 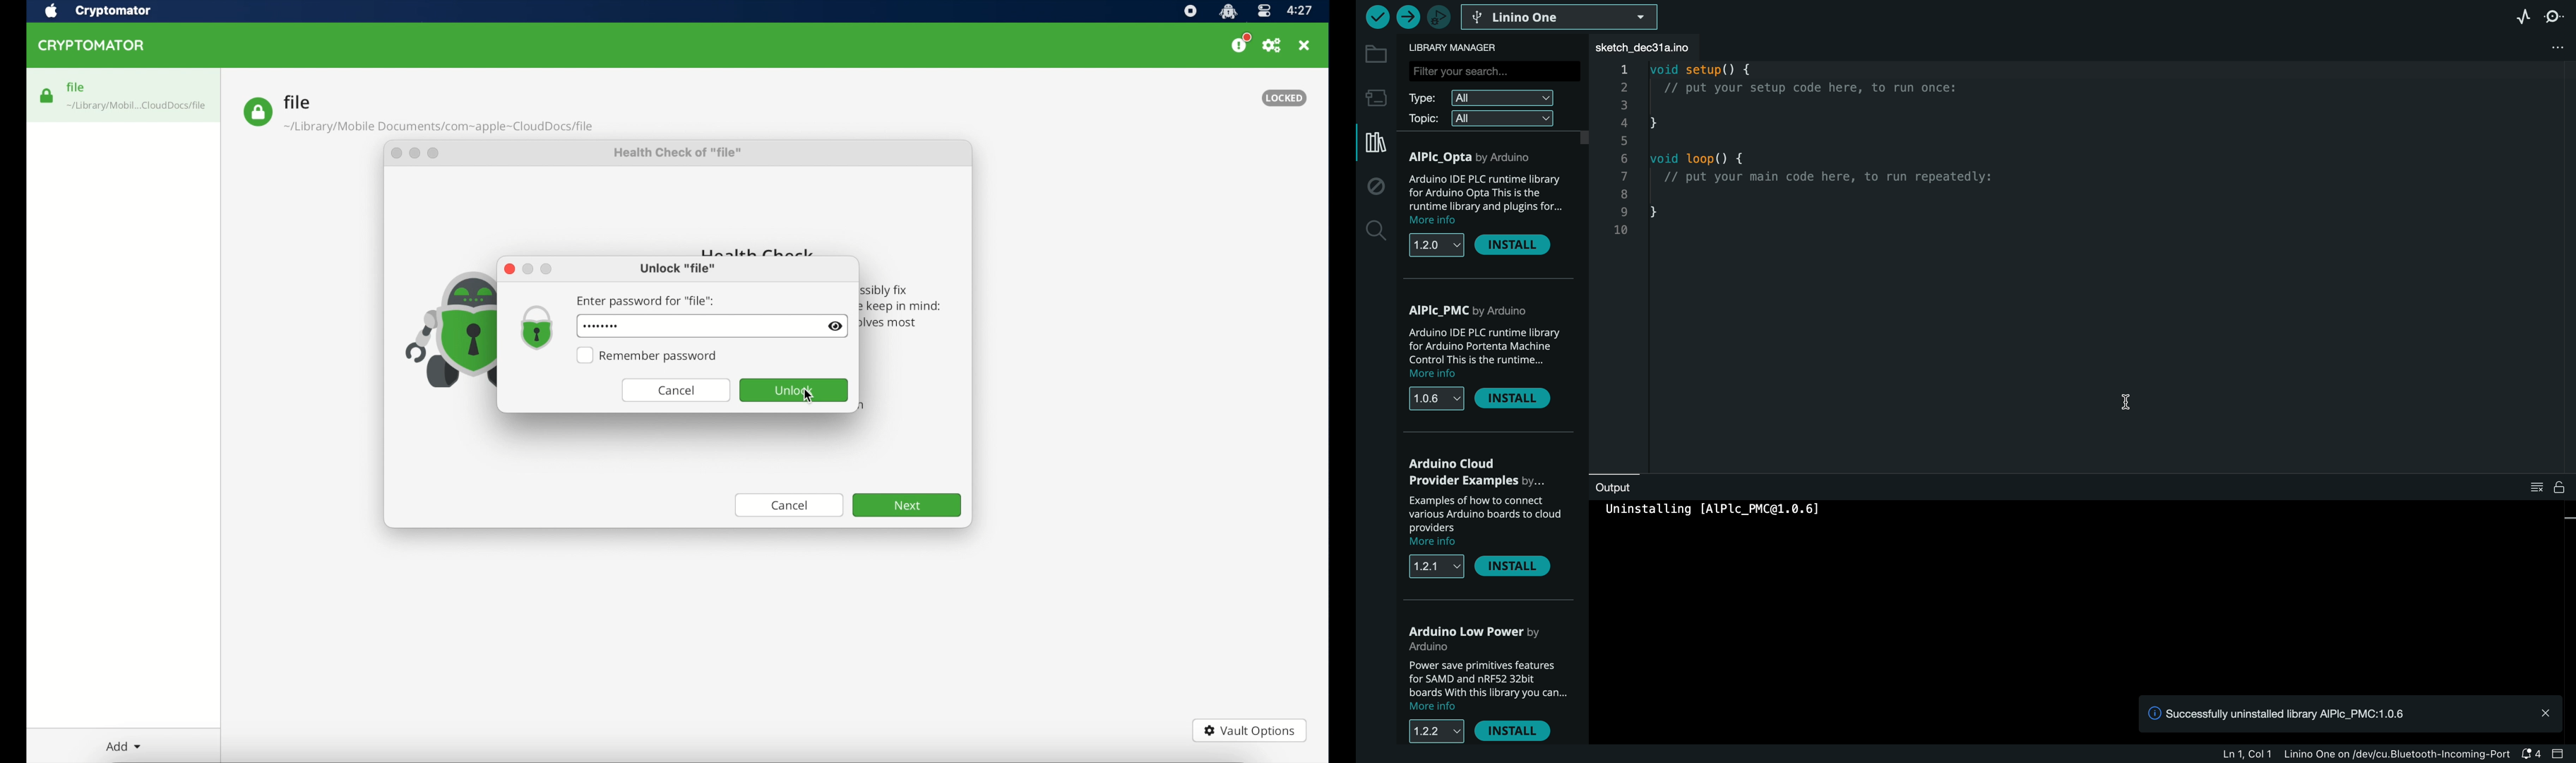 I want to click on preferences, so click(x=1272, y=46).